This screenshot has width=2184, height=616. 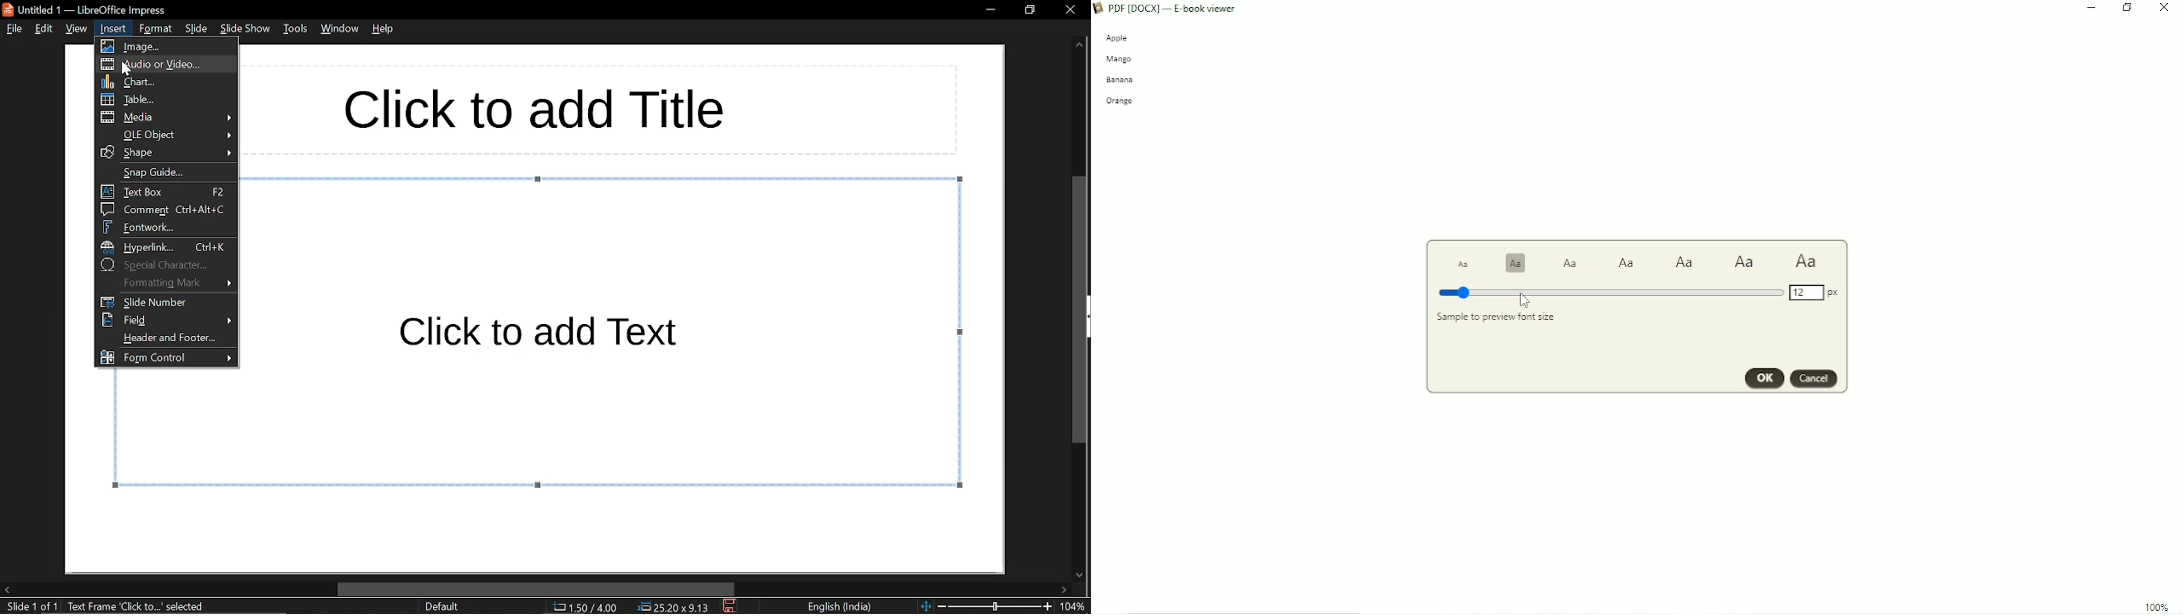 What do you see at coordinates (165, 264) in the screenshot?
I see `special character` at bounding box center [165, 264].